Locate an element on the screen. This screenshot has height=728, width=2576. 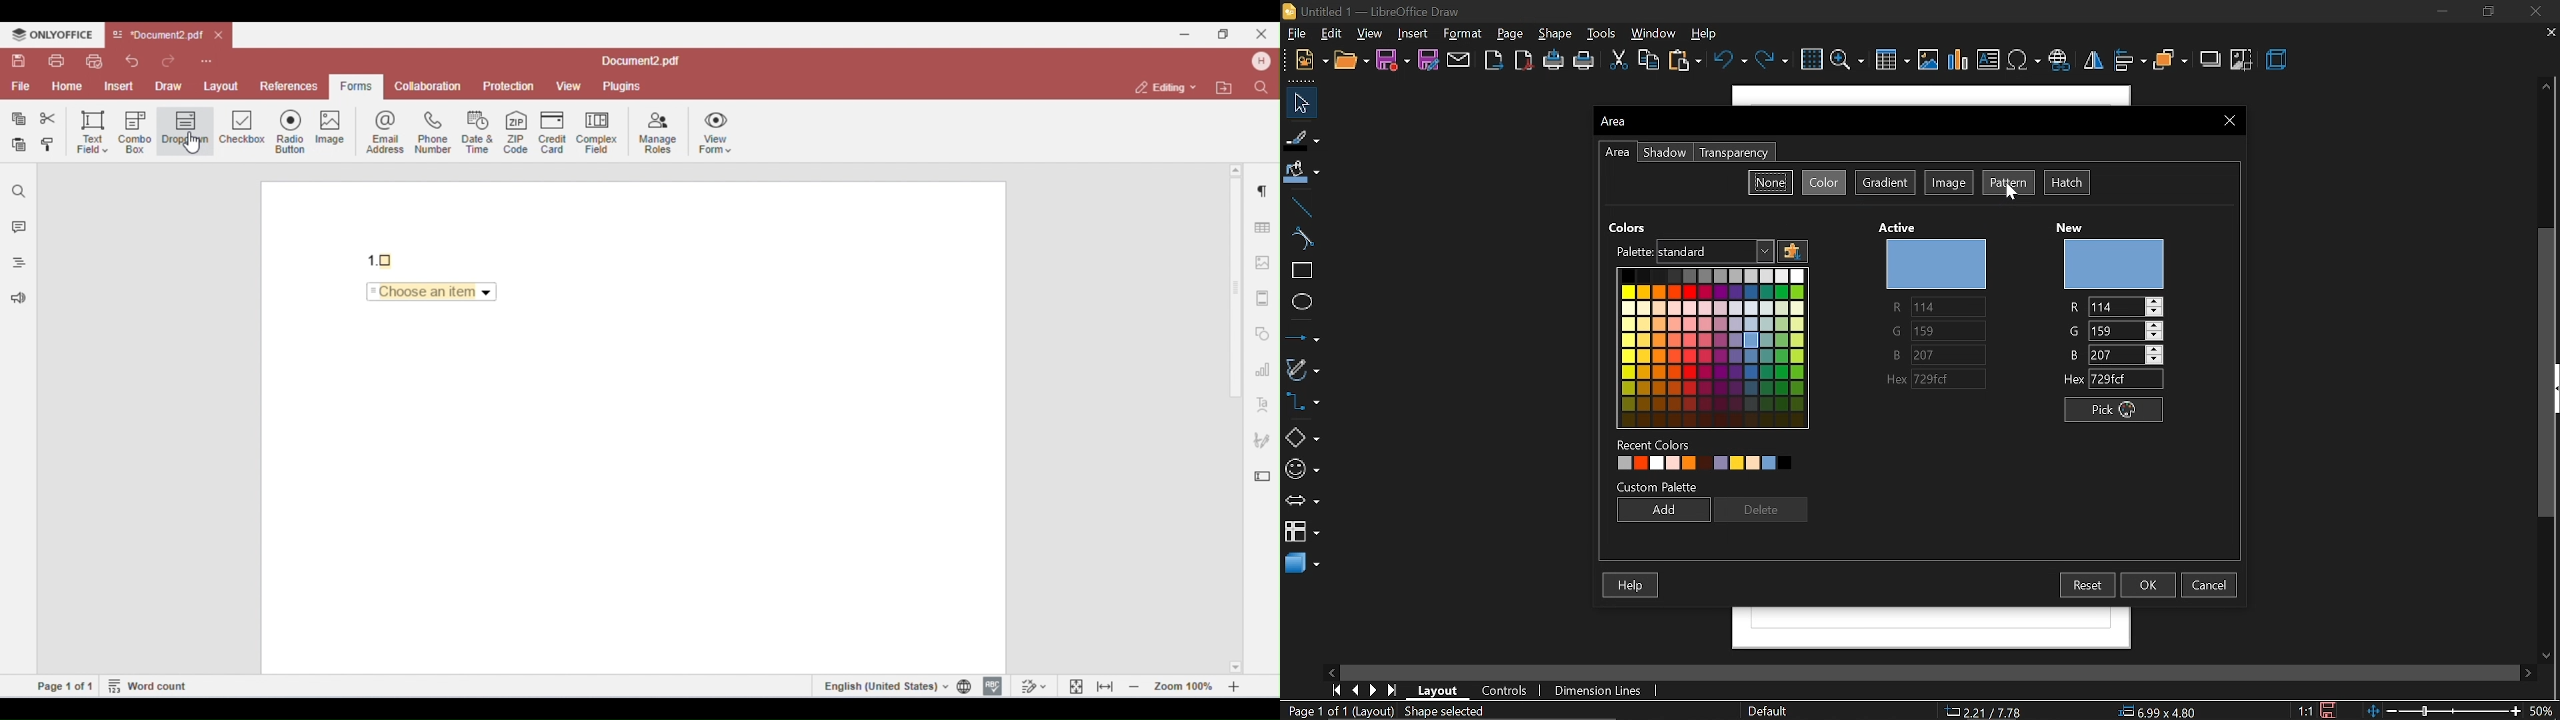
insert table is located at coordinates (1894, 61).